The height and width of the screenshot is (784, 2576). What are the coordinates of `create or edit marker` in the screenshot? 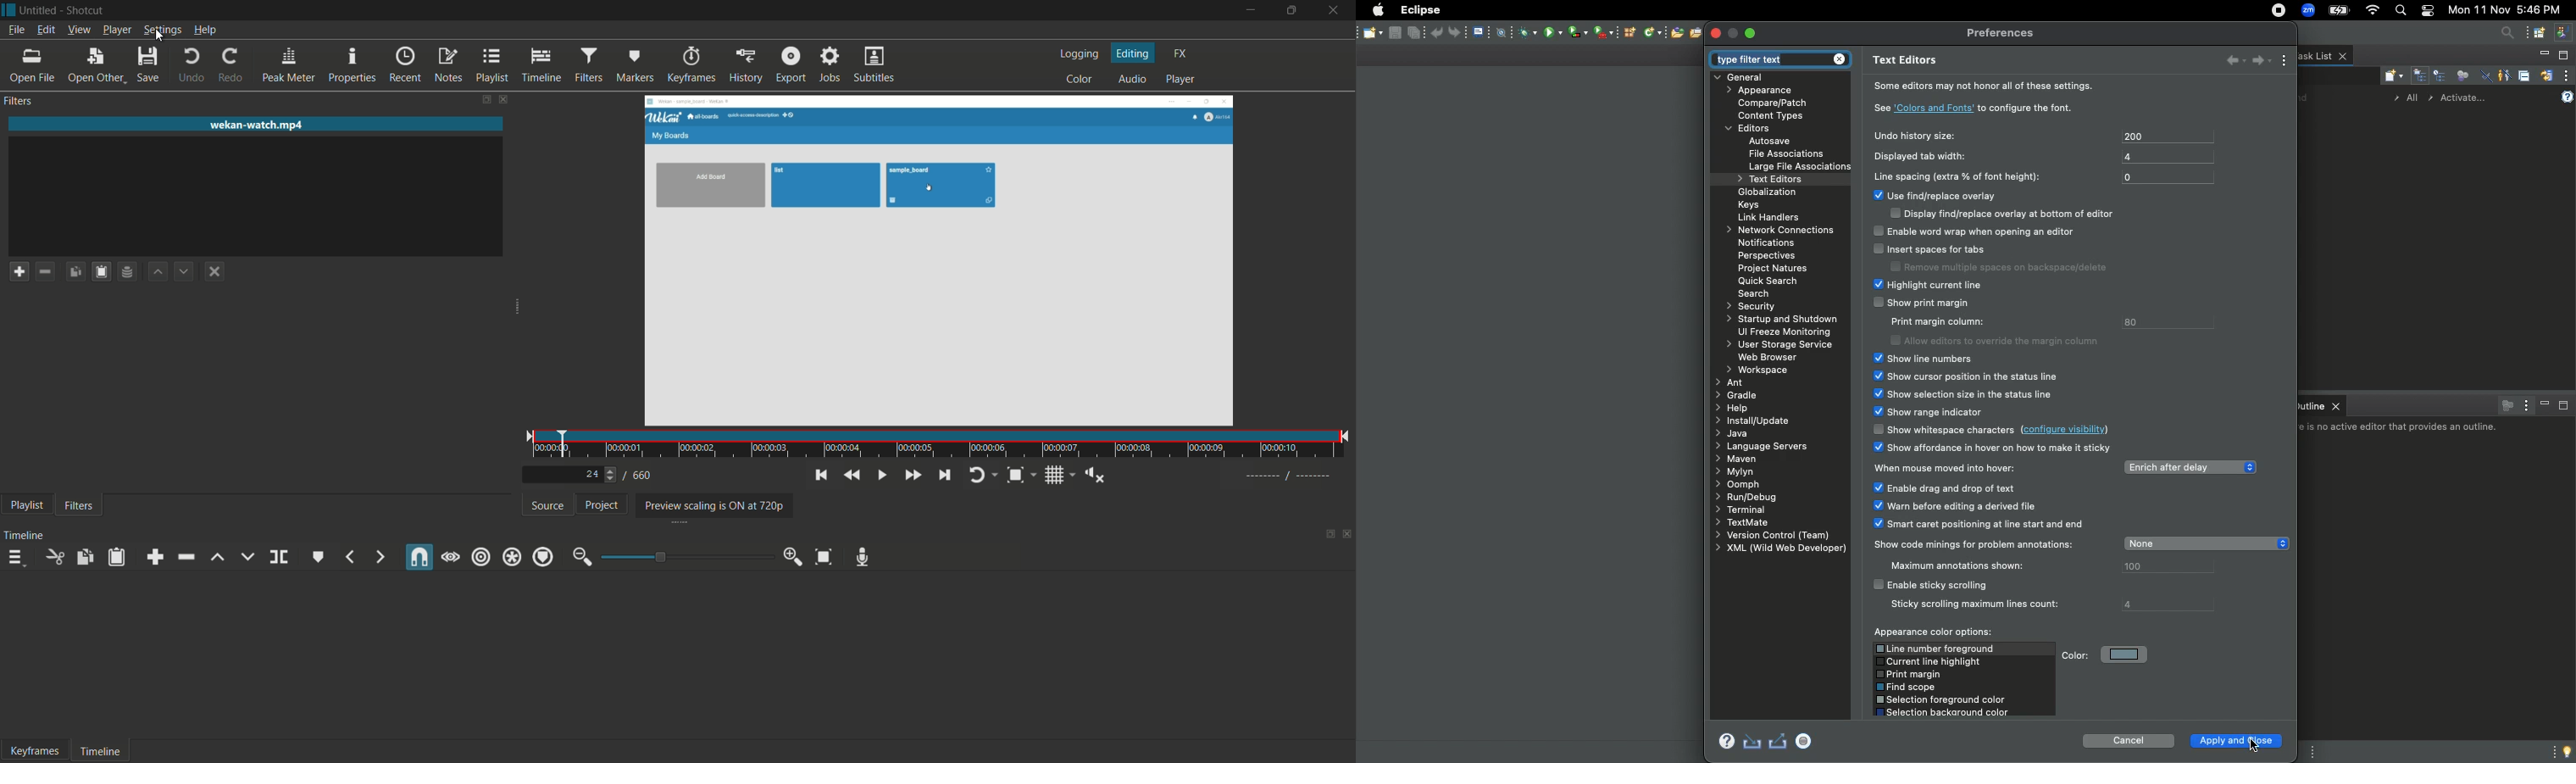 It's located at (316, 556).